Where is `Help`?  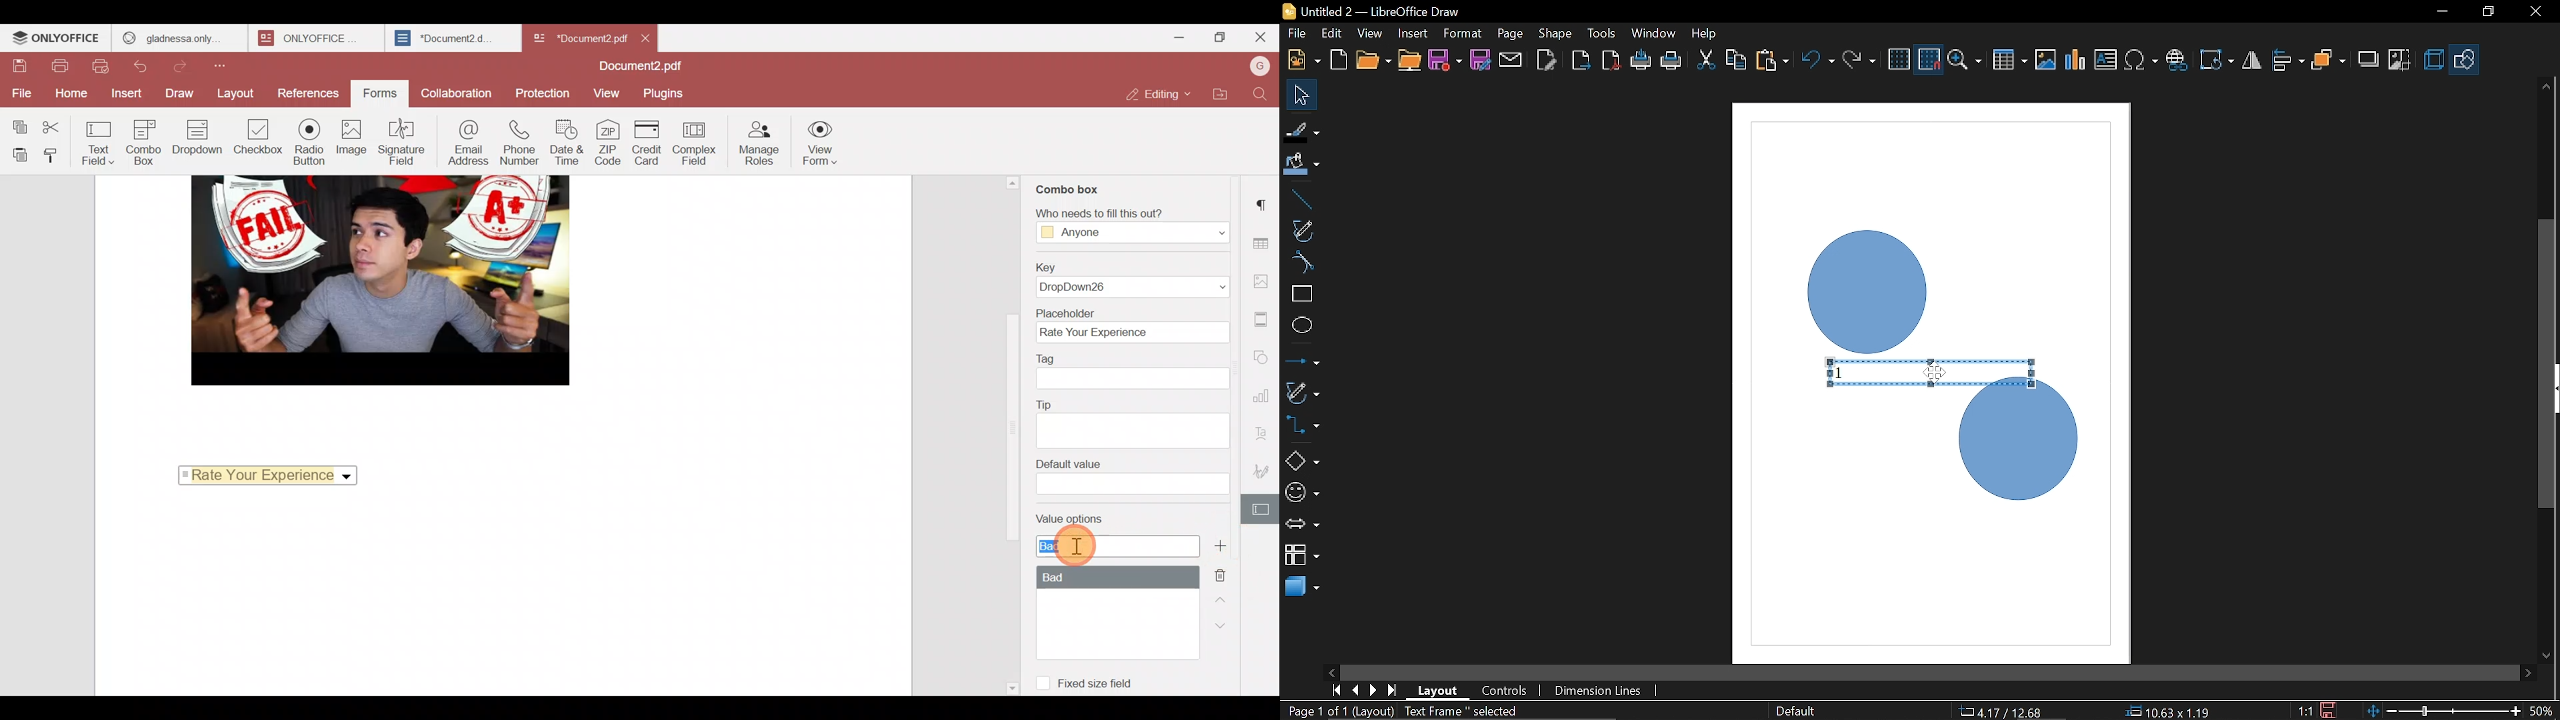
Help is located at coordinates (1706, 33).